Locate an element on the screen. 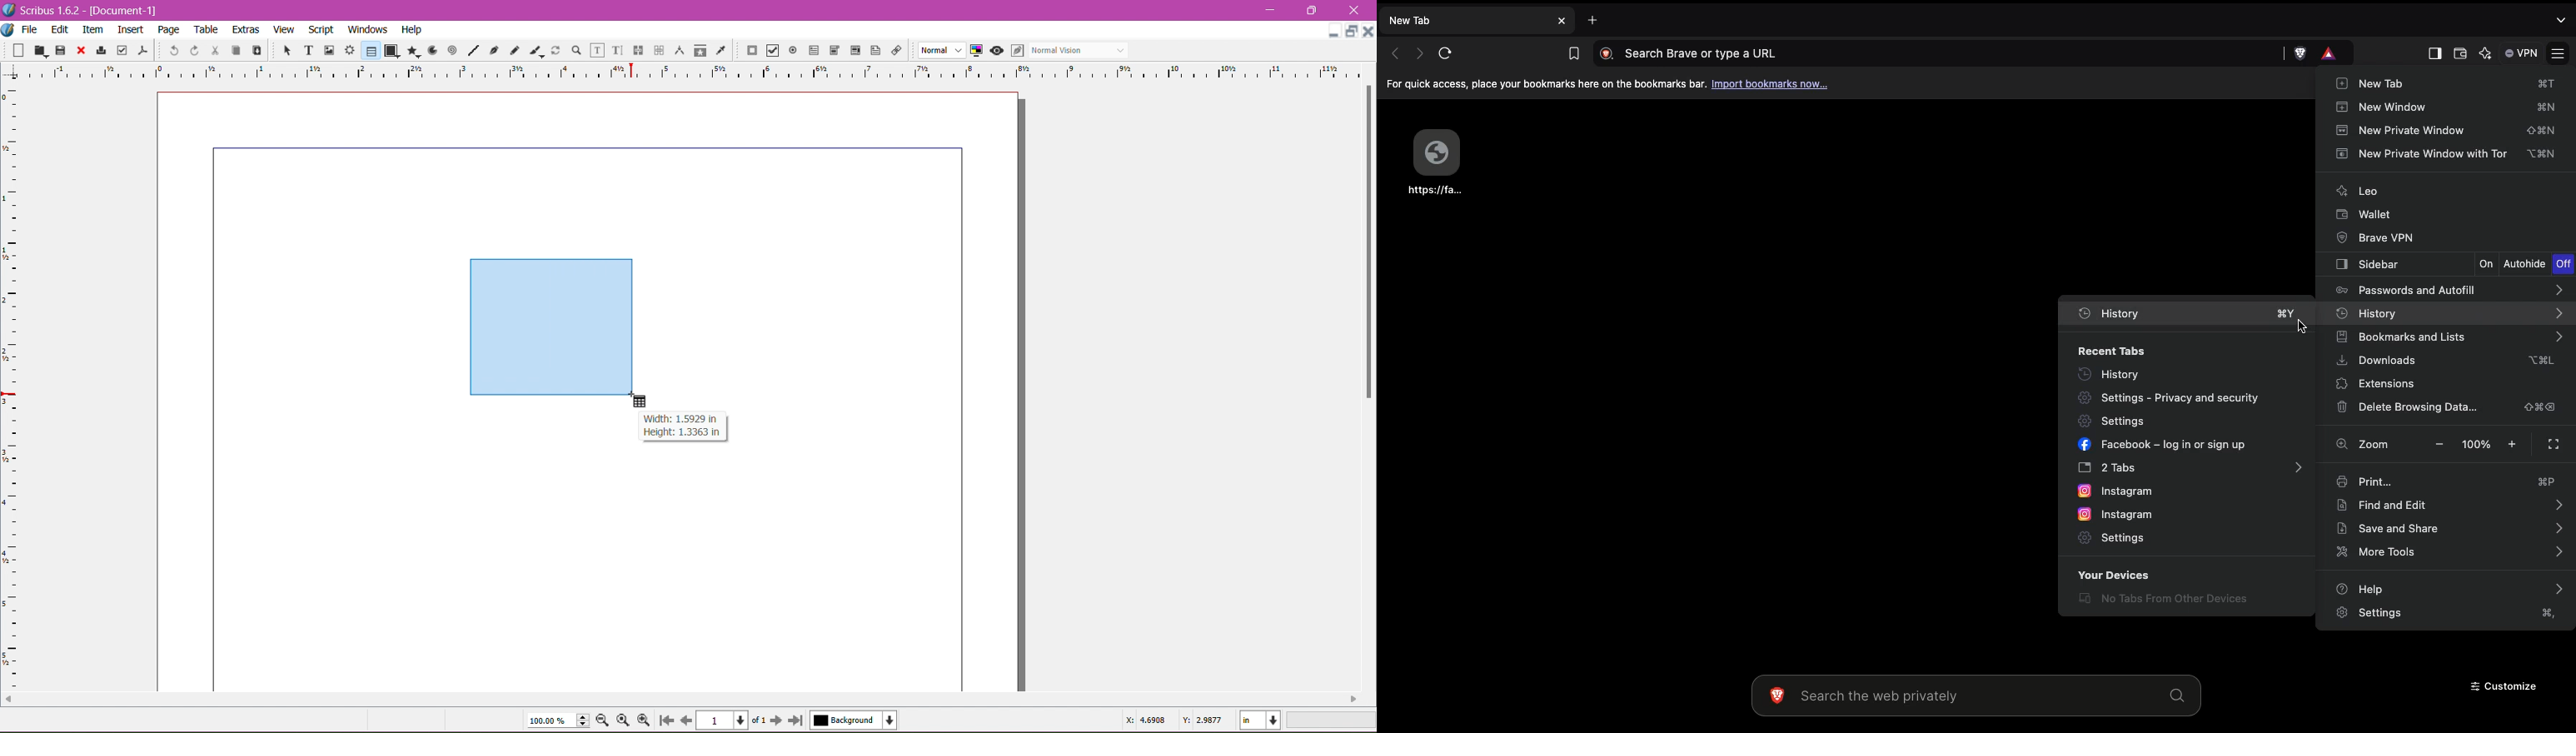 This screenshot has width=2576, height=756. Copy Item Properties is located at coordinates (700, 49).